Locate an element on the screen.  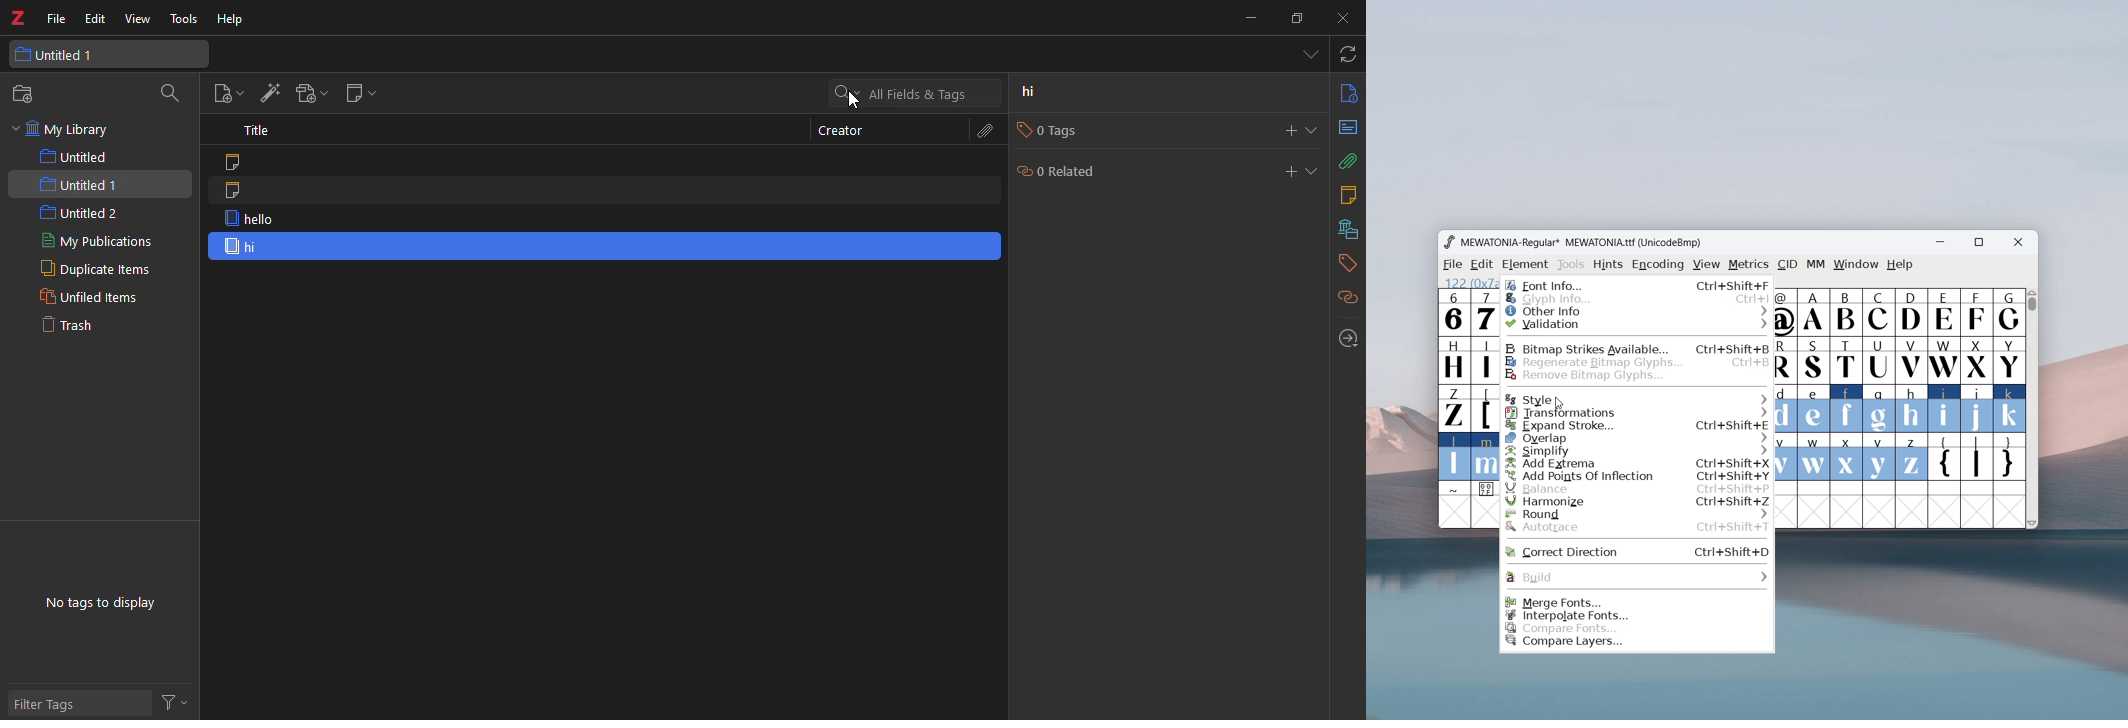
actions is located at coordinates (173, 699).